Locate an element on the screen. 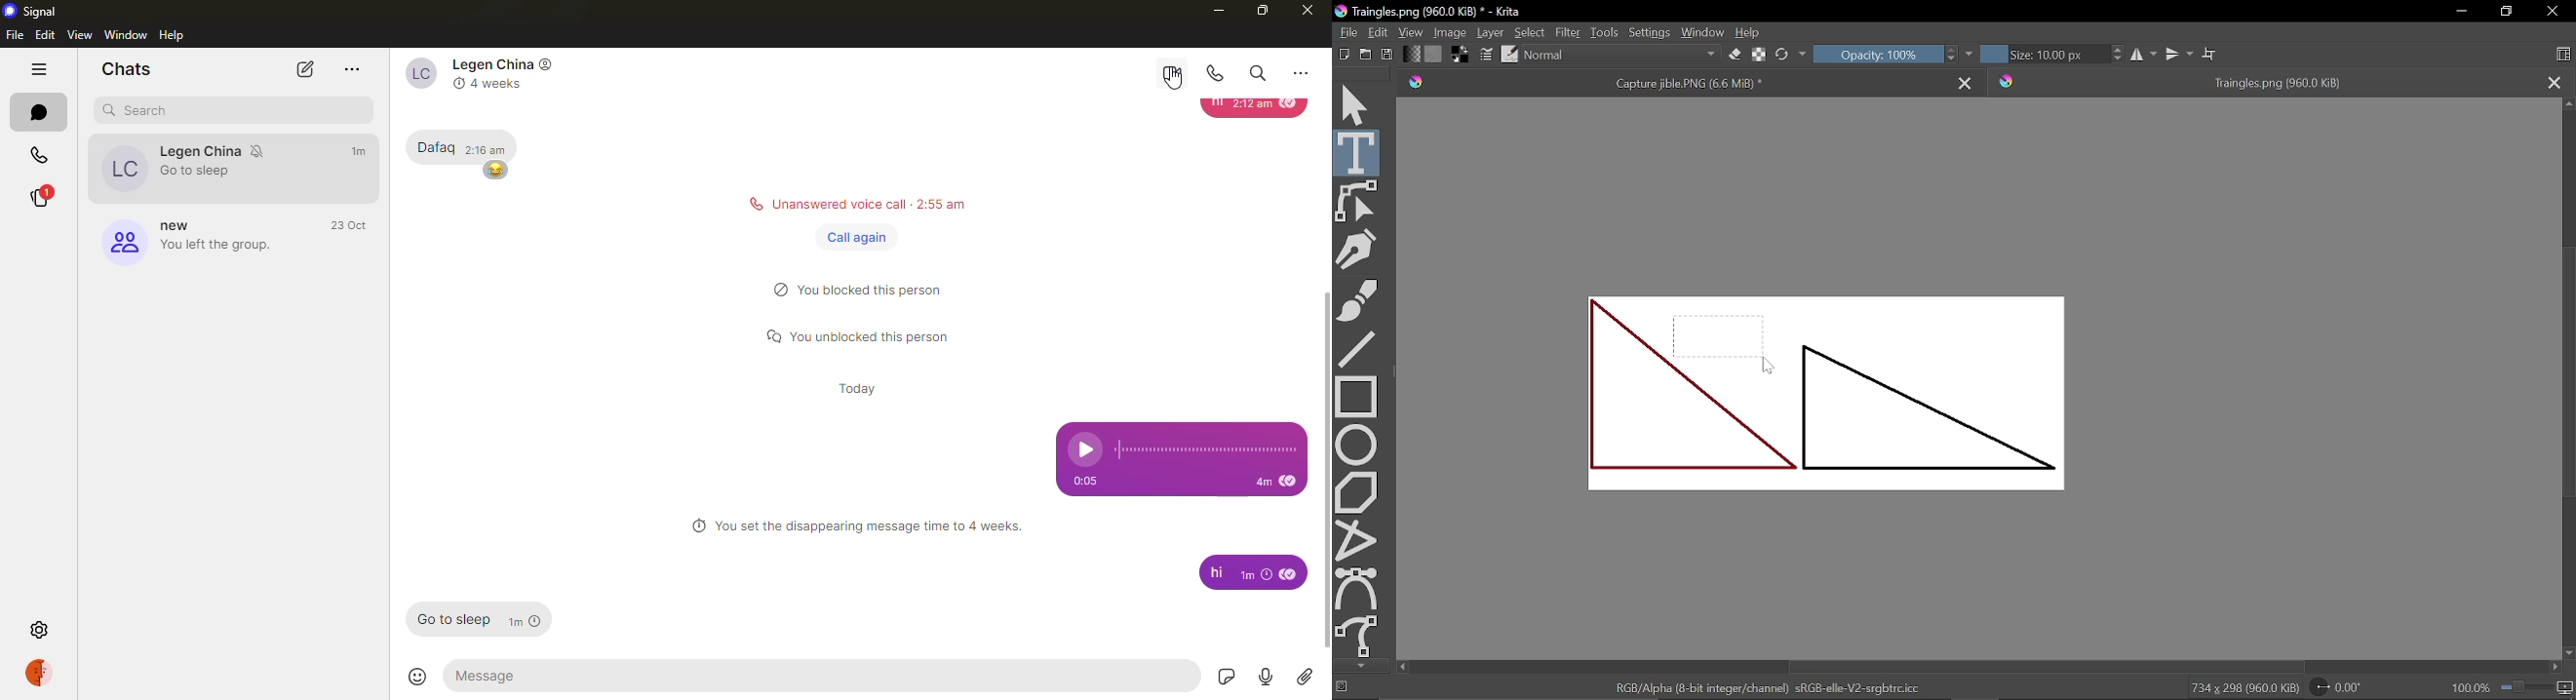 This screenshot has width=2576, height=700. contact logo is located at coordinates (547, 65).